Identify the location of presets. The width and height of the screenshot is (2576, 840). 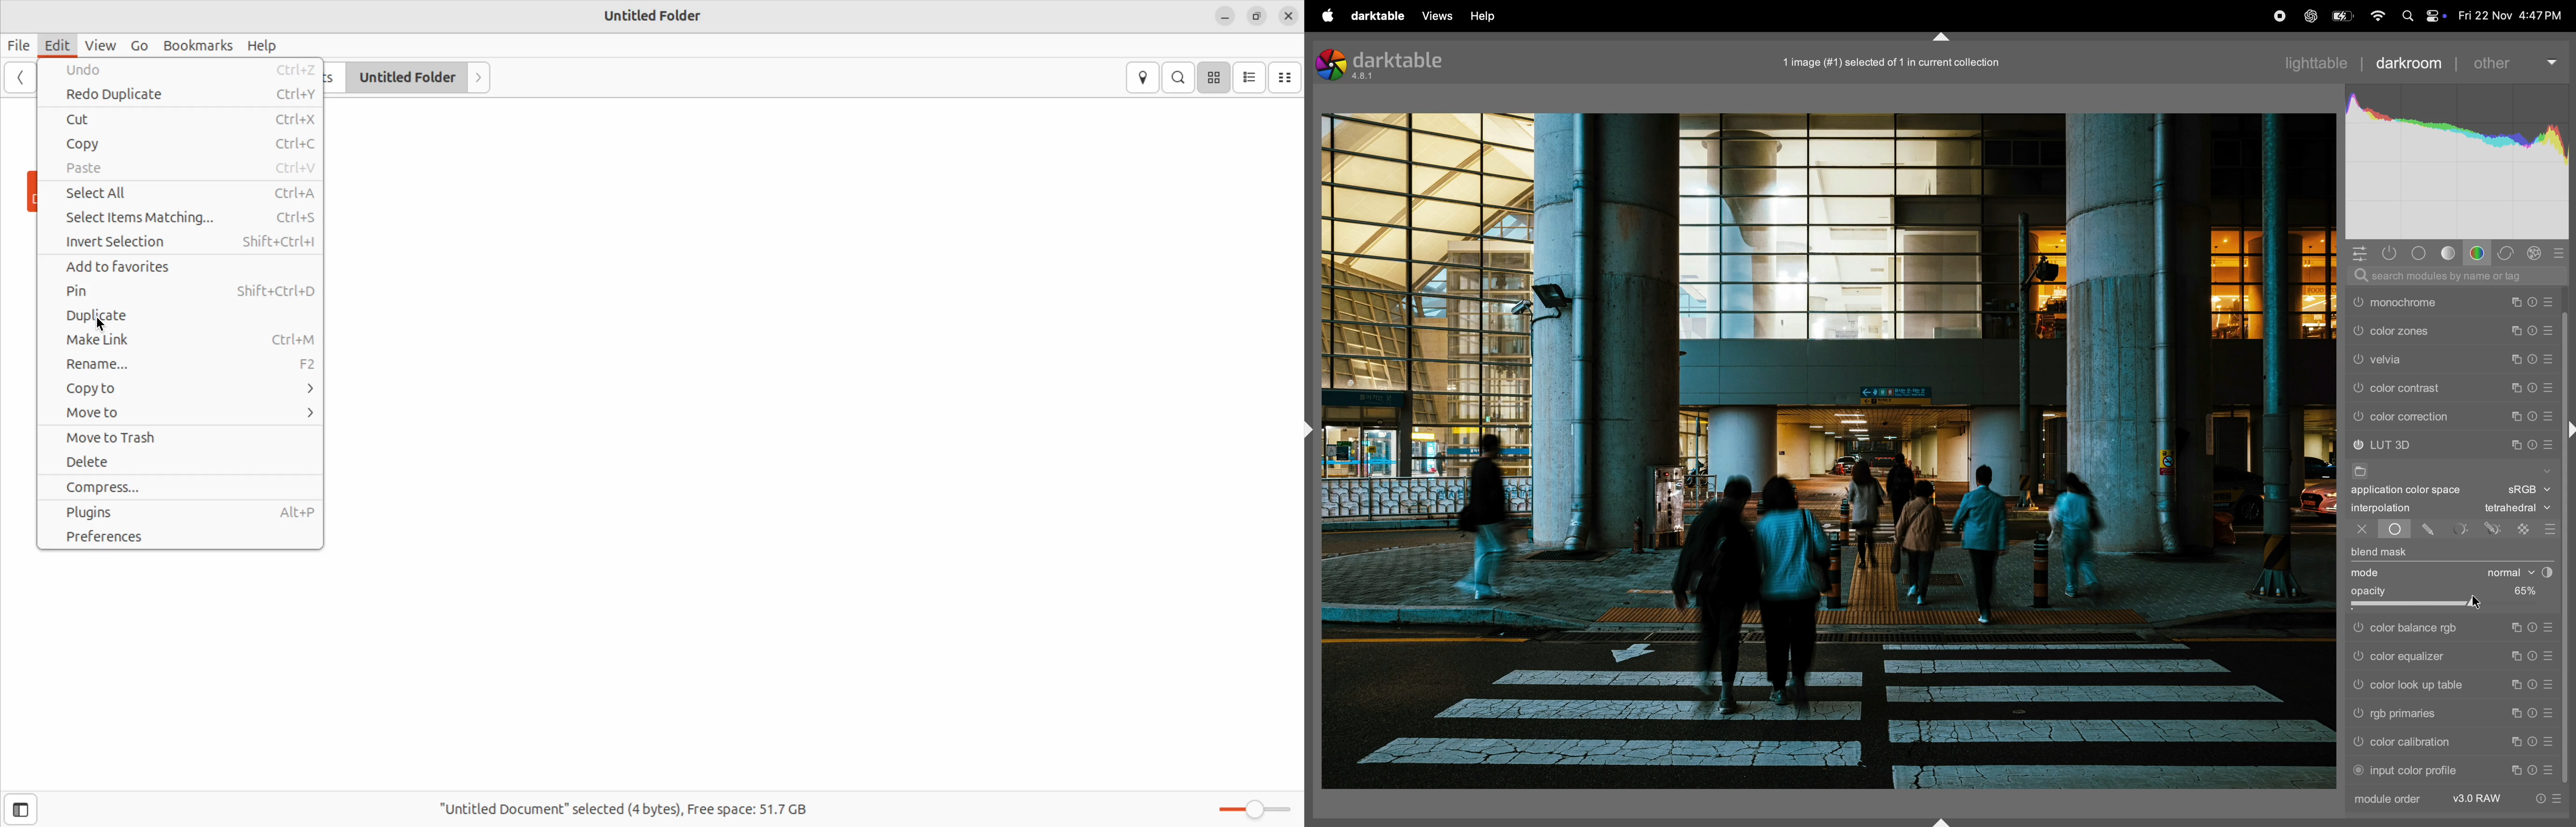
(2551, 328).